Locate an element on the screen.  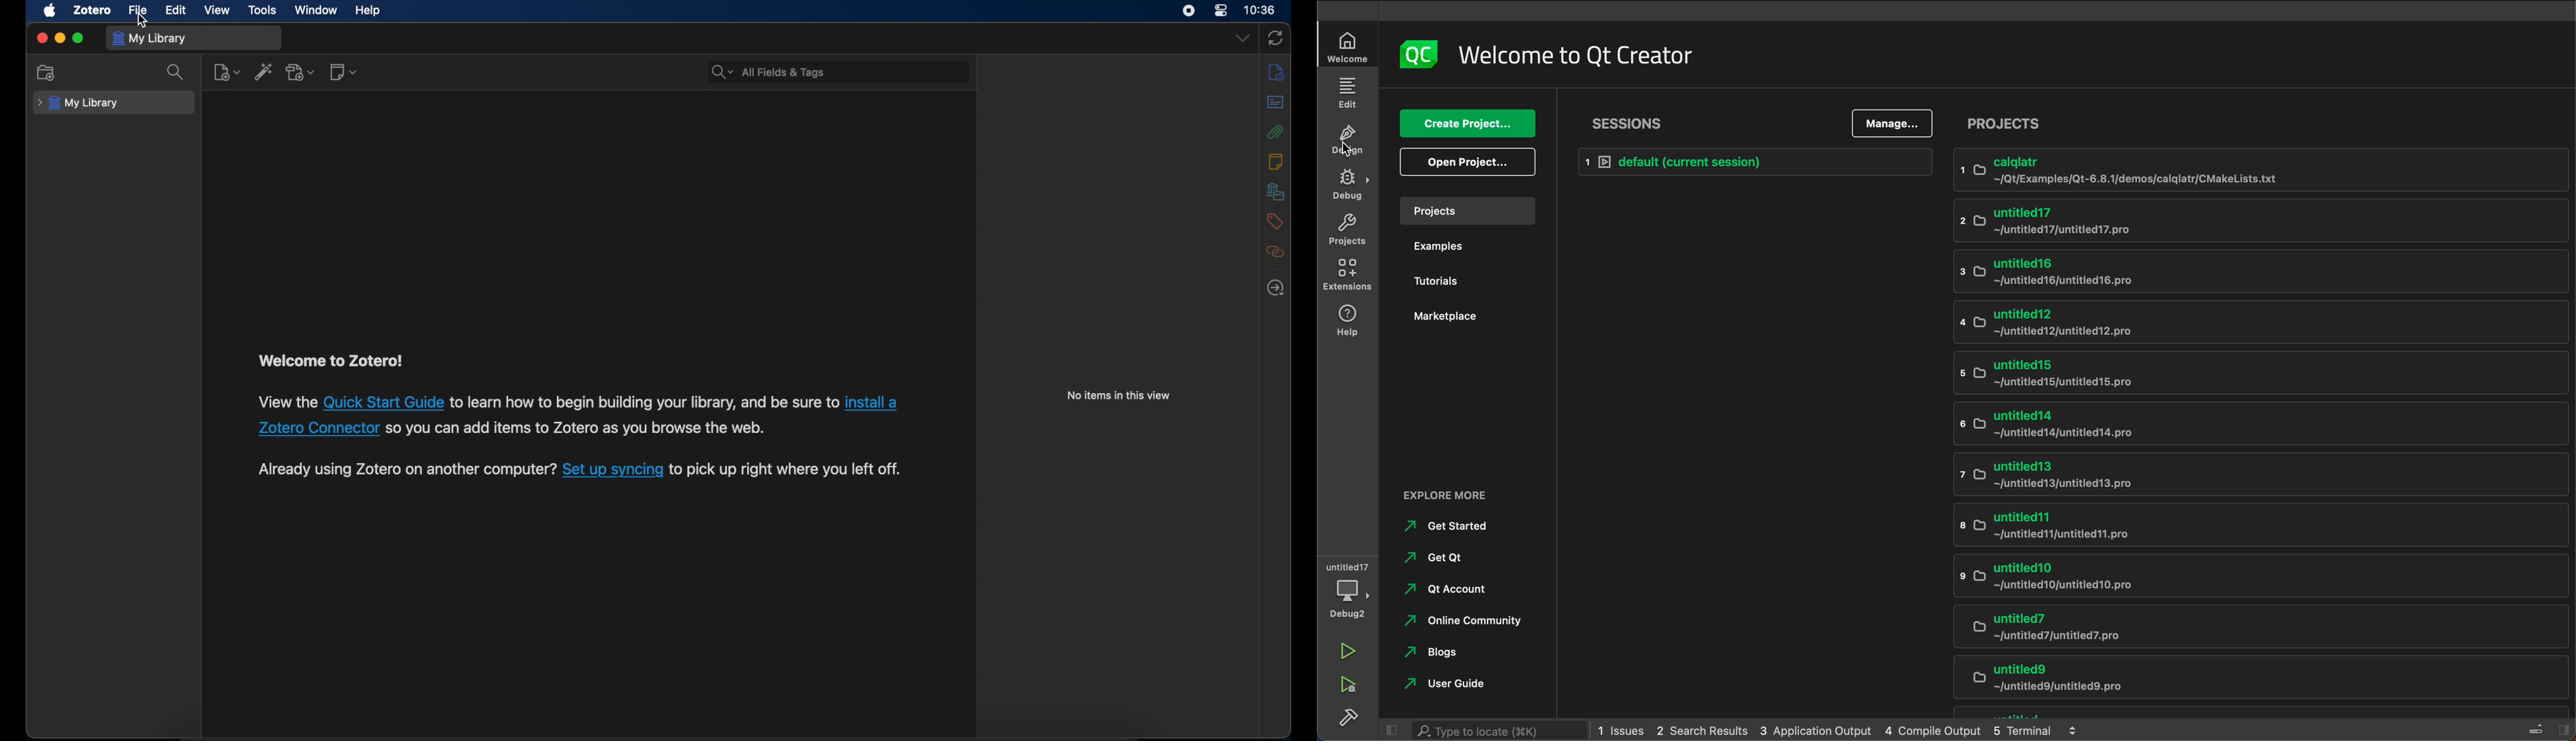
maximize is located at coordinates (78, 38).